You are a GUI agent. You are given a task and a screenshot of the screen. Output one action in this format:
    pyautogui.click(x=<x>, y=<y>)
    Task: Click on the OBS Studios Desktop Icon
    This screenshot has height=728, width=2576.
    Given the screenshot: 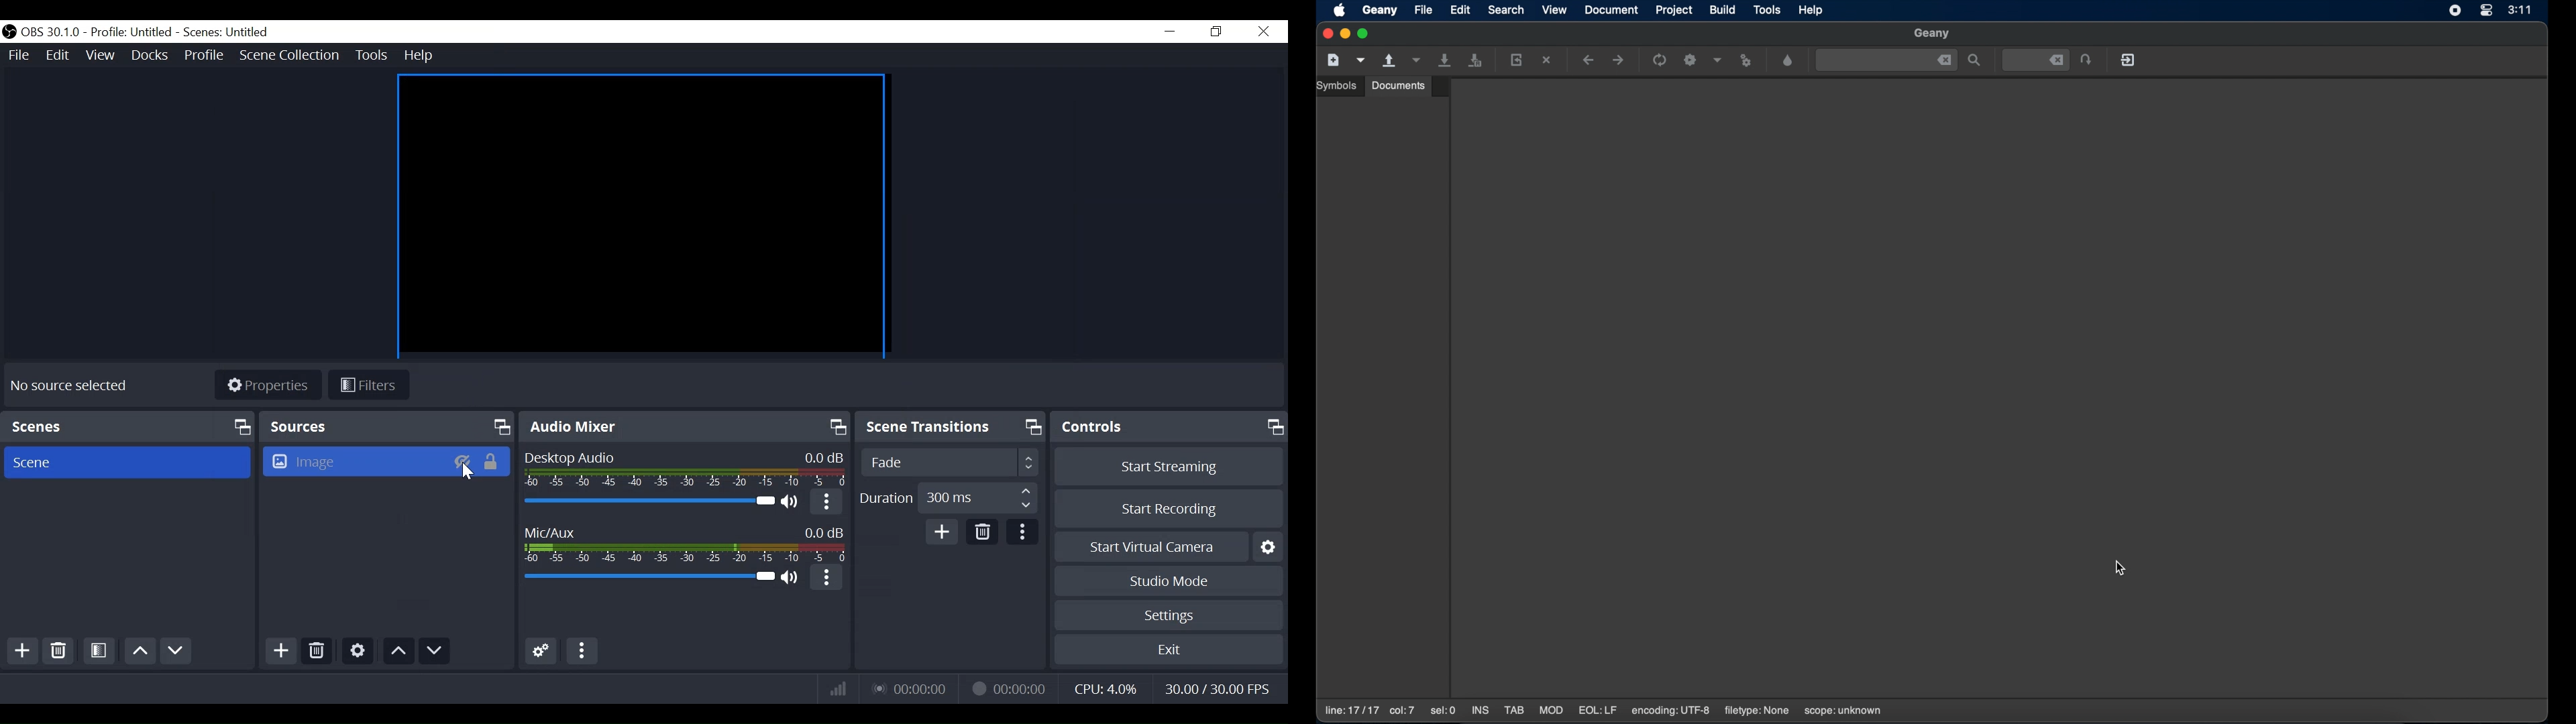 What is the action you would take?
    pyautogui.click(x=9, y=32)
    